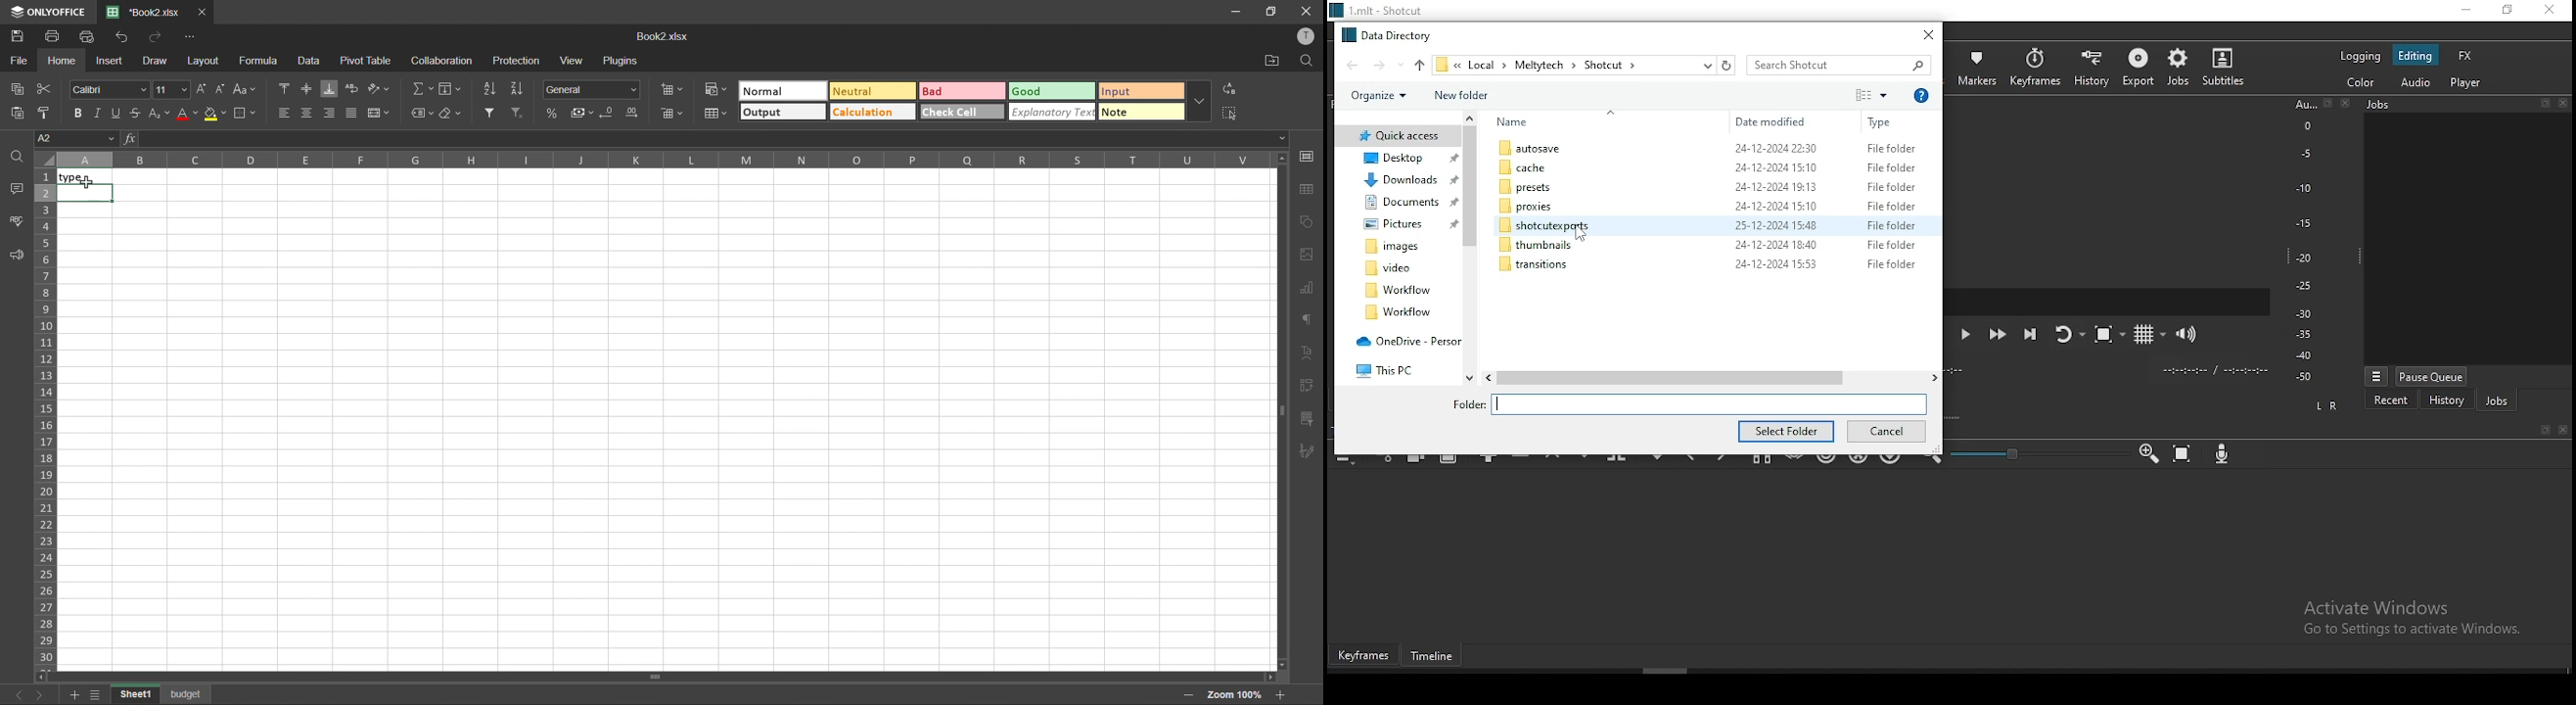 The image size is (2576, 728). Describe the element at coordinates (1385, 10) in the screenshot. I see `1.mlt Shortcut` at that location.